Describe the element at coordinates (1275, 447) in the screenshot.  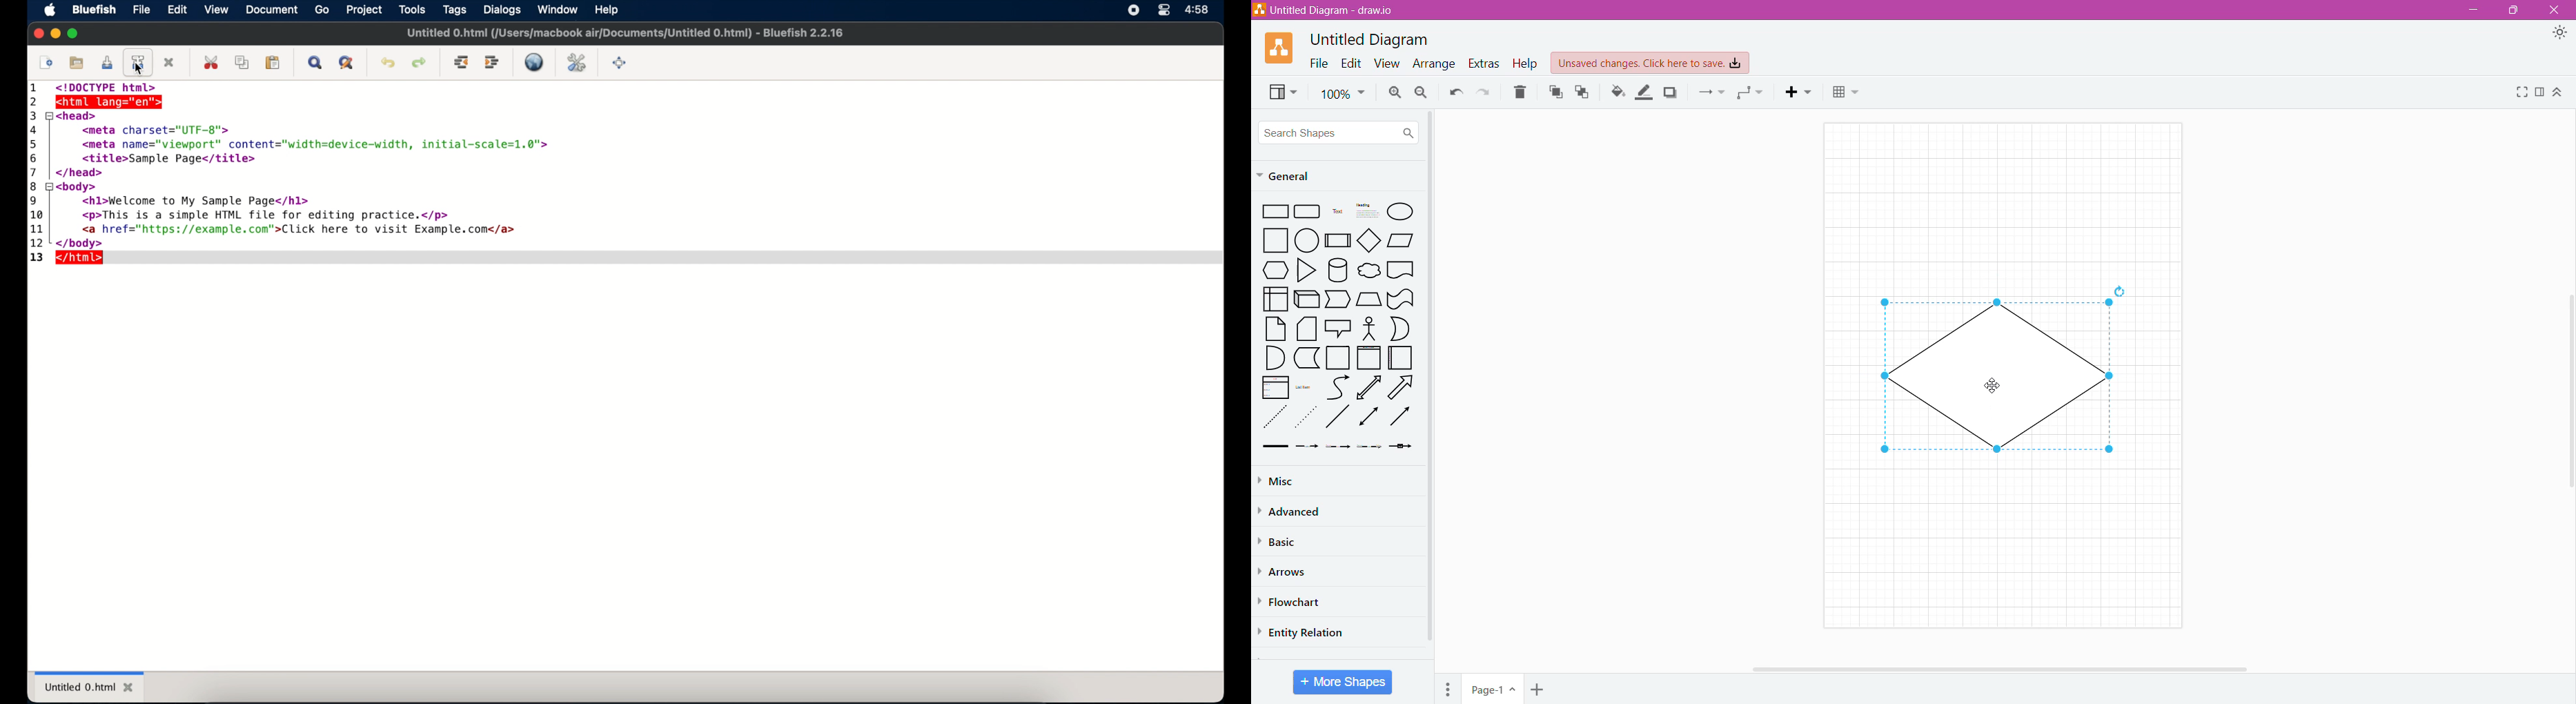
I see `Link` at that location.